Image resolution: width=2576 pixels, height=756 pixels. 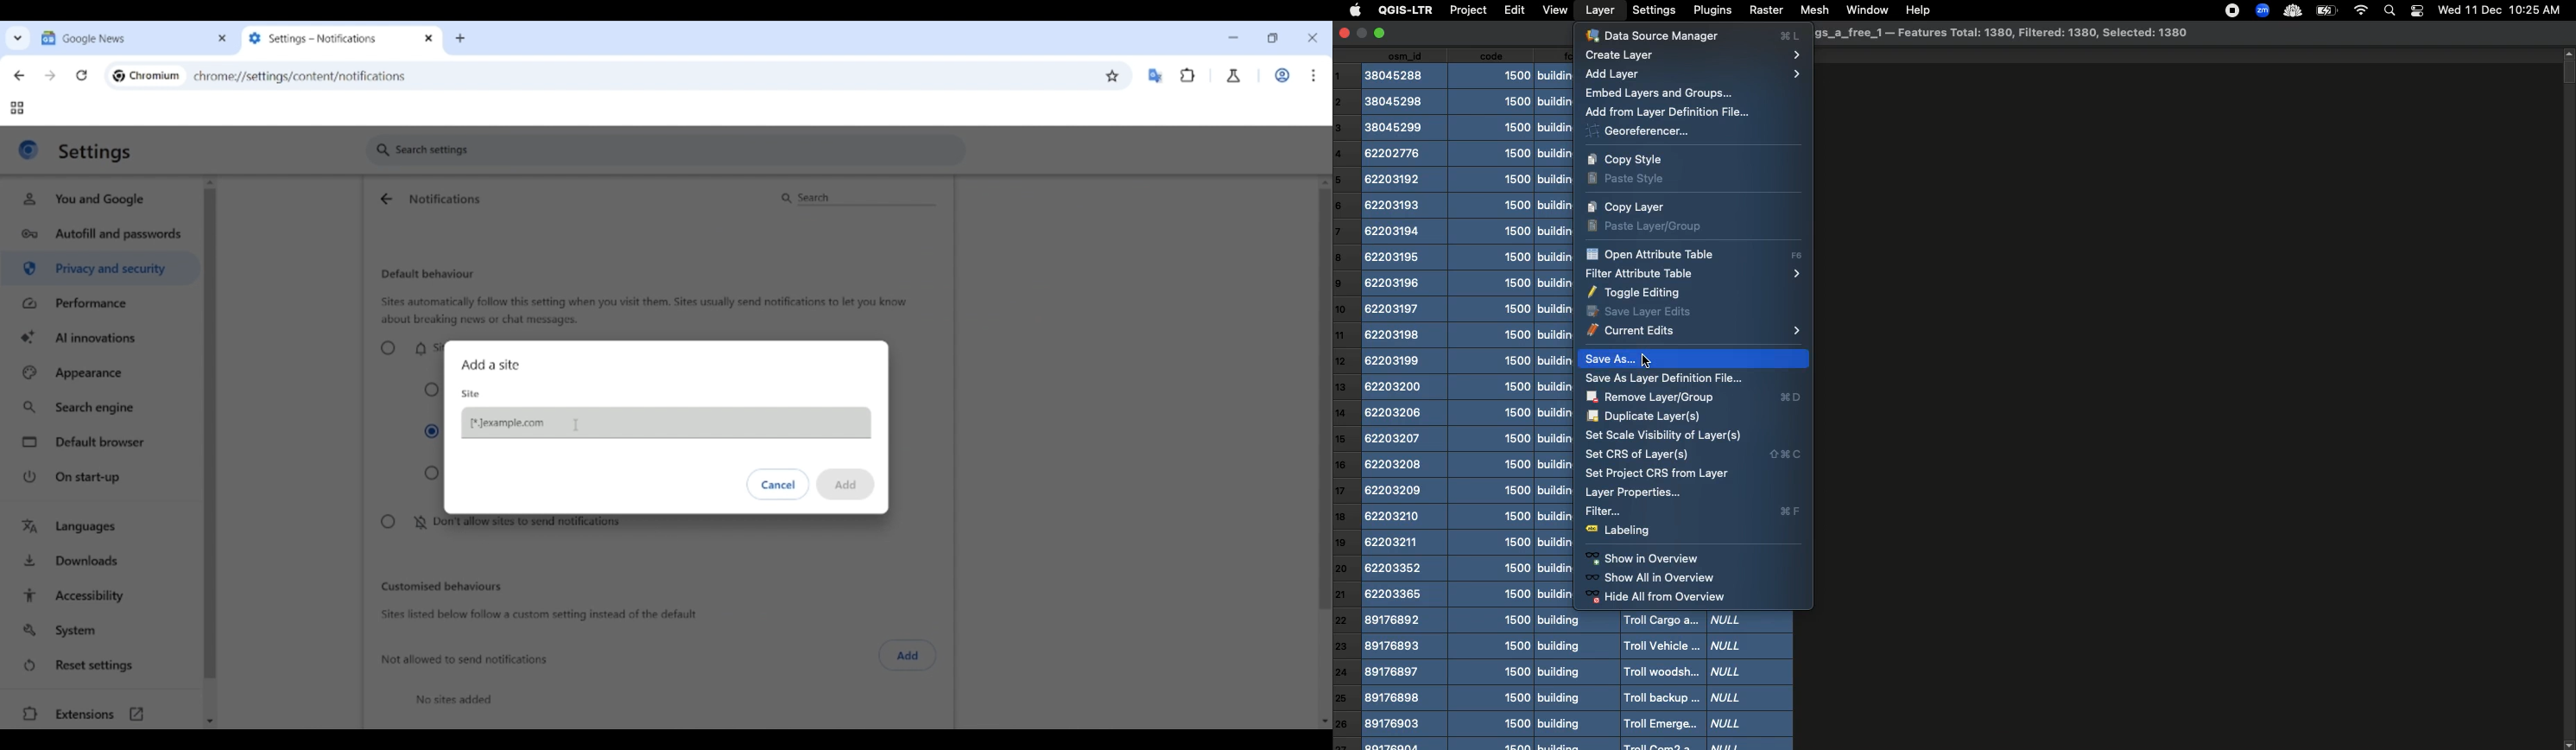 I want to click on Site, so click(x=471, y=394).